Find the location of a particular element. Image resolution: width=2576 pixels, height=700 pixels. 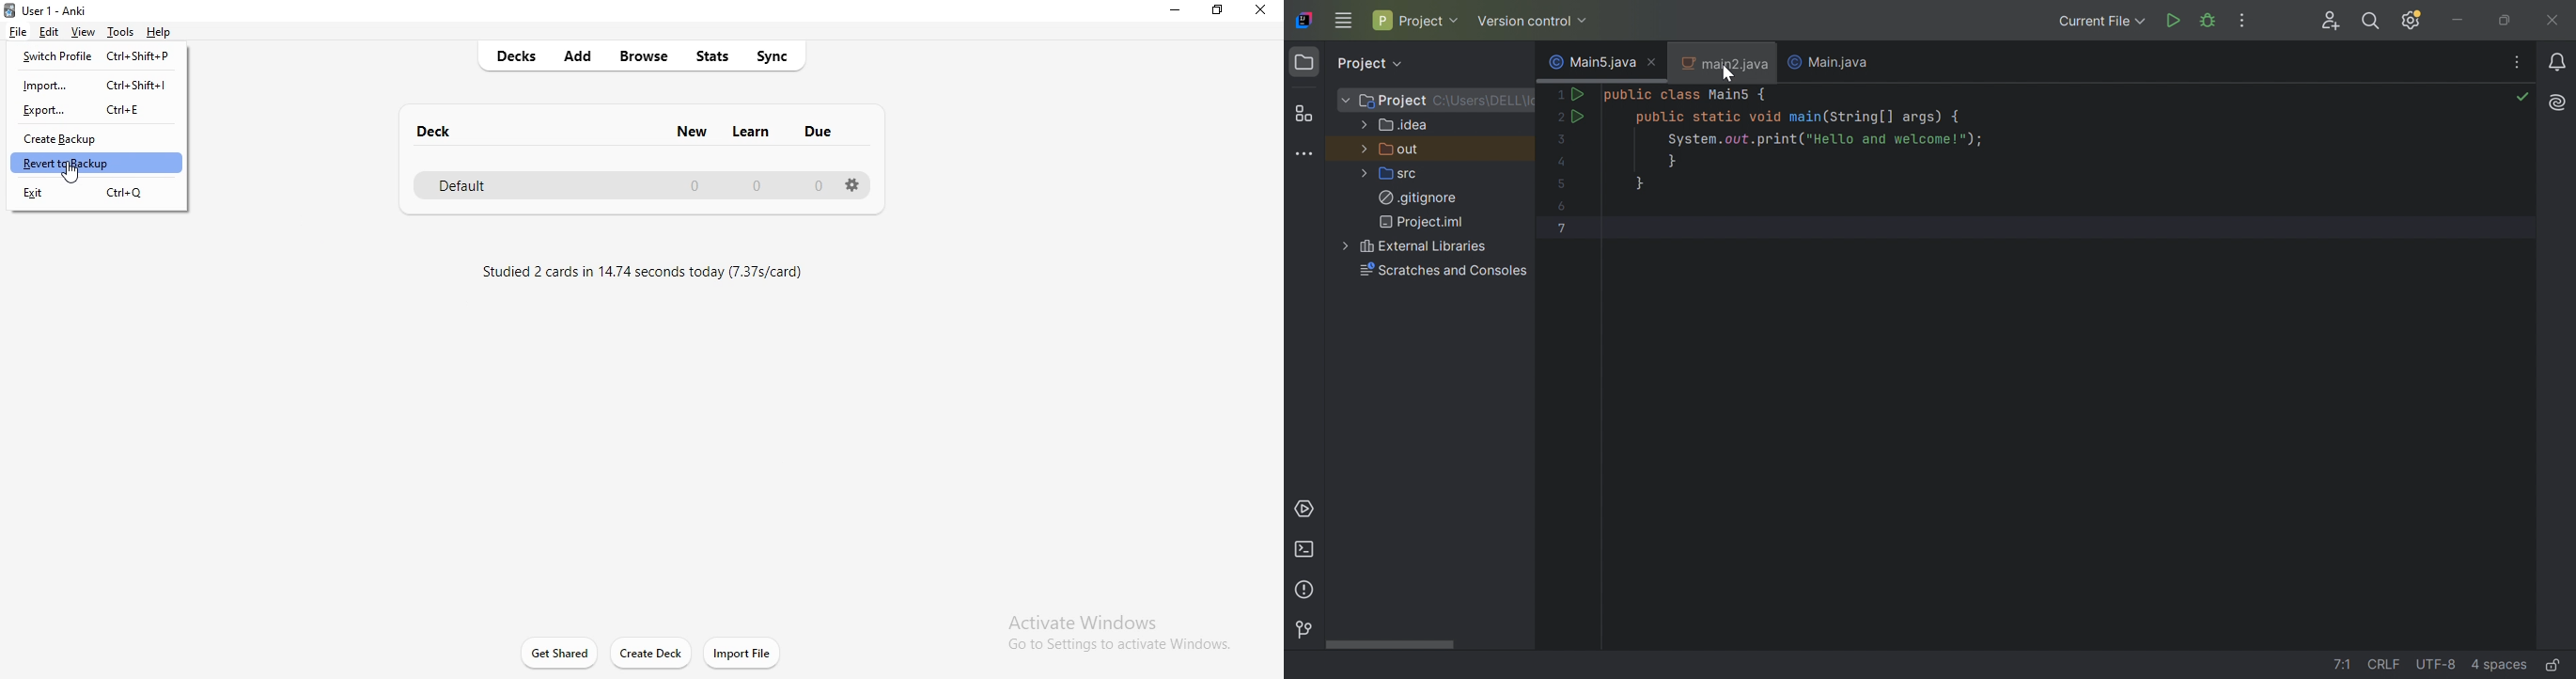

due is located at coordinates (819, 134).